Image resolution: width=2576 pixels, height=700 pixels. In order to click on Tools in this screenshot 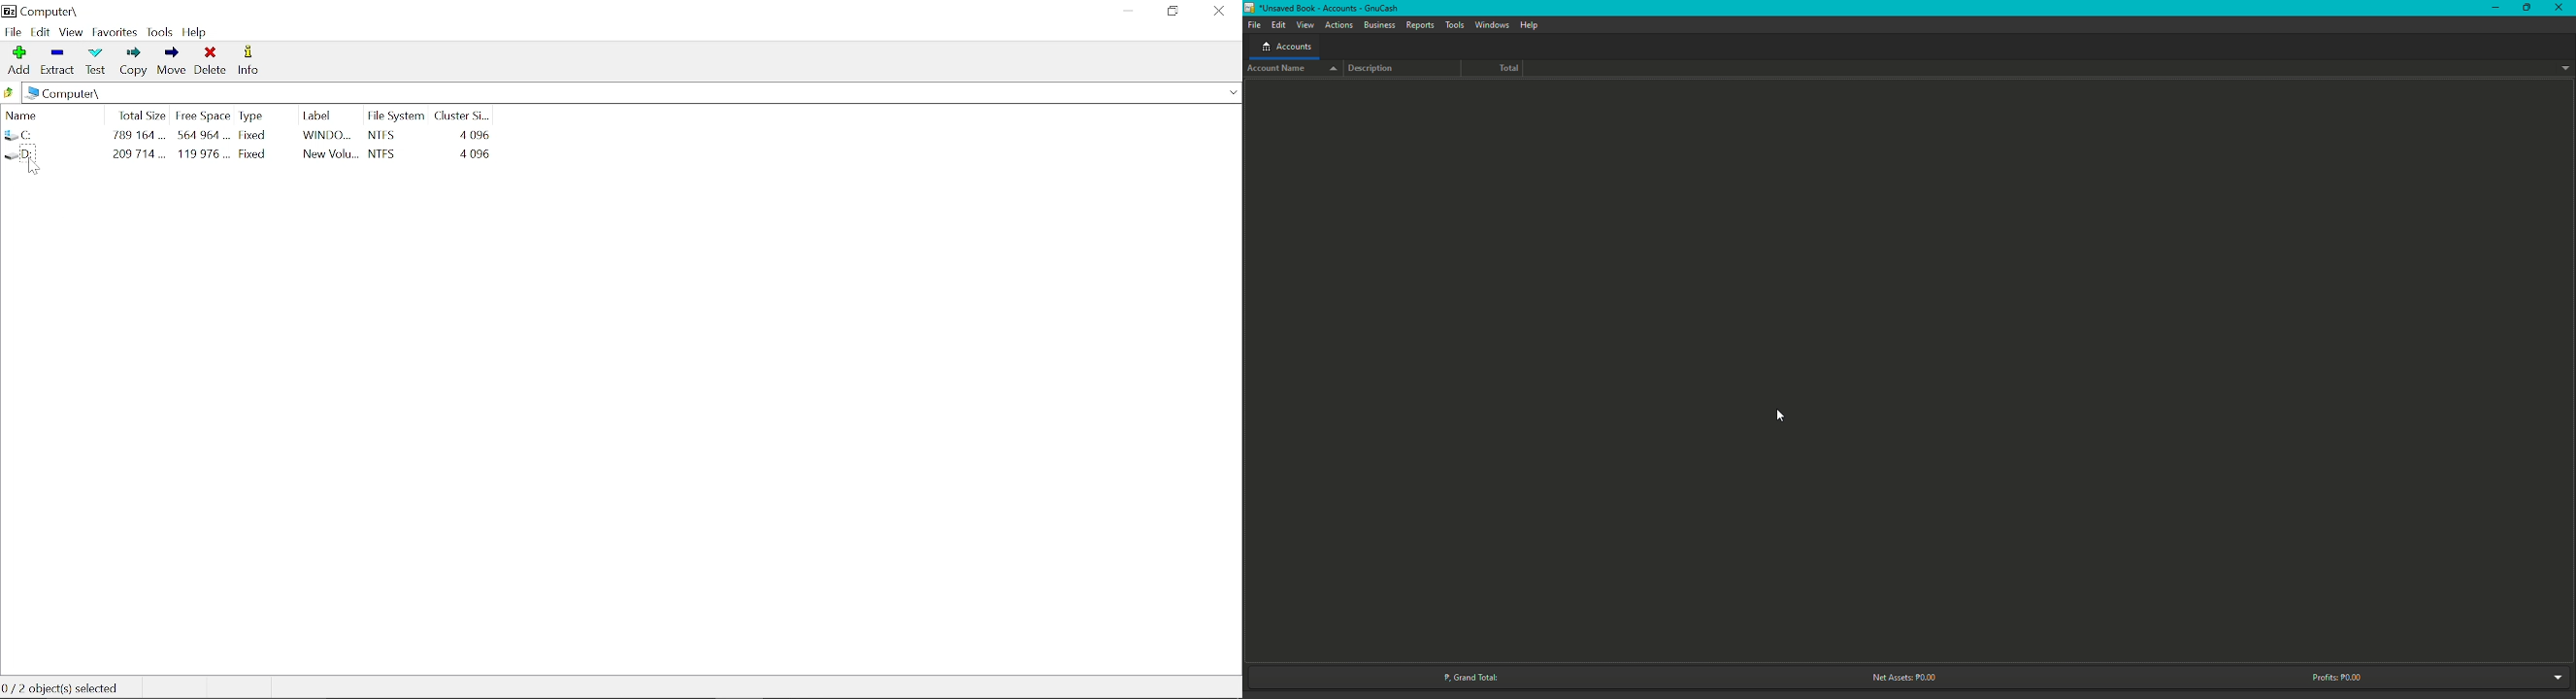, I will do `click(1453, 26)`.